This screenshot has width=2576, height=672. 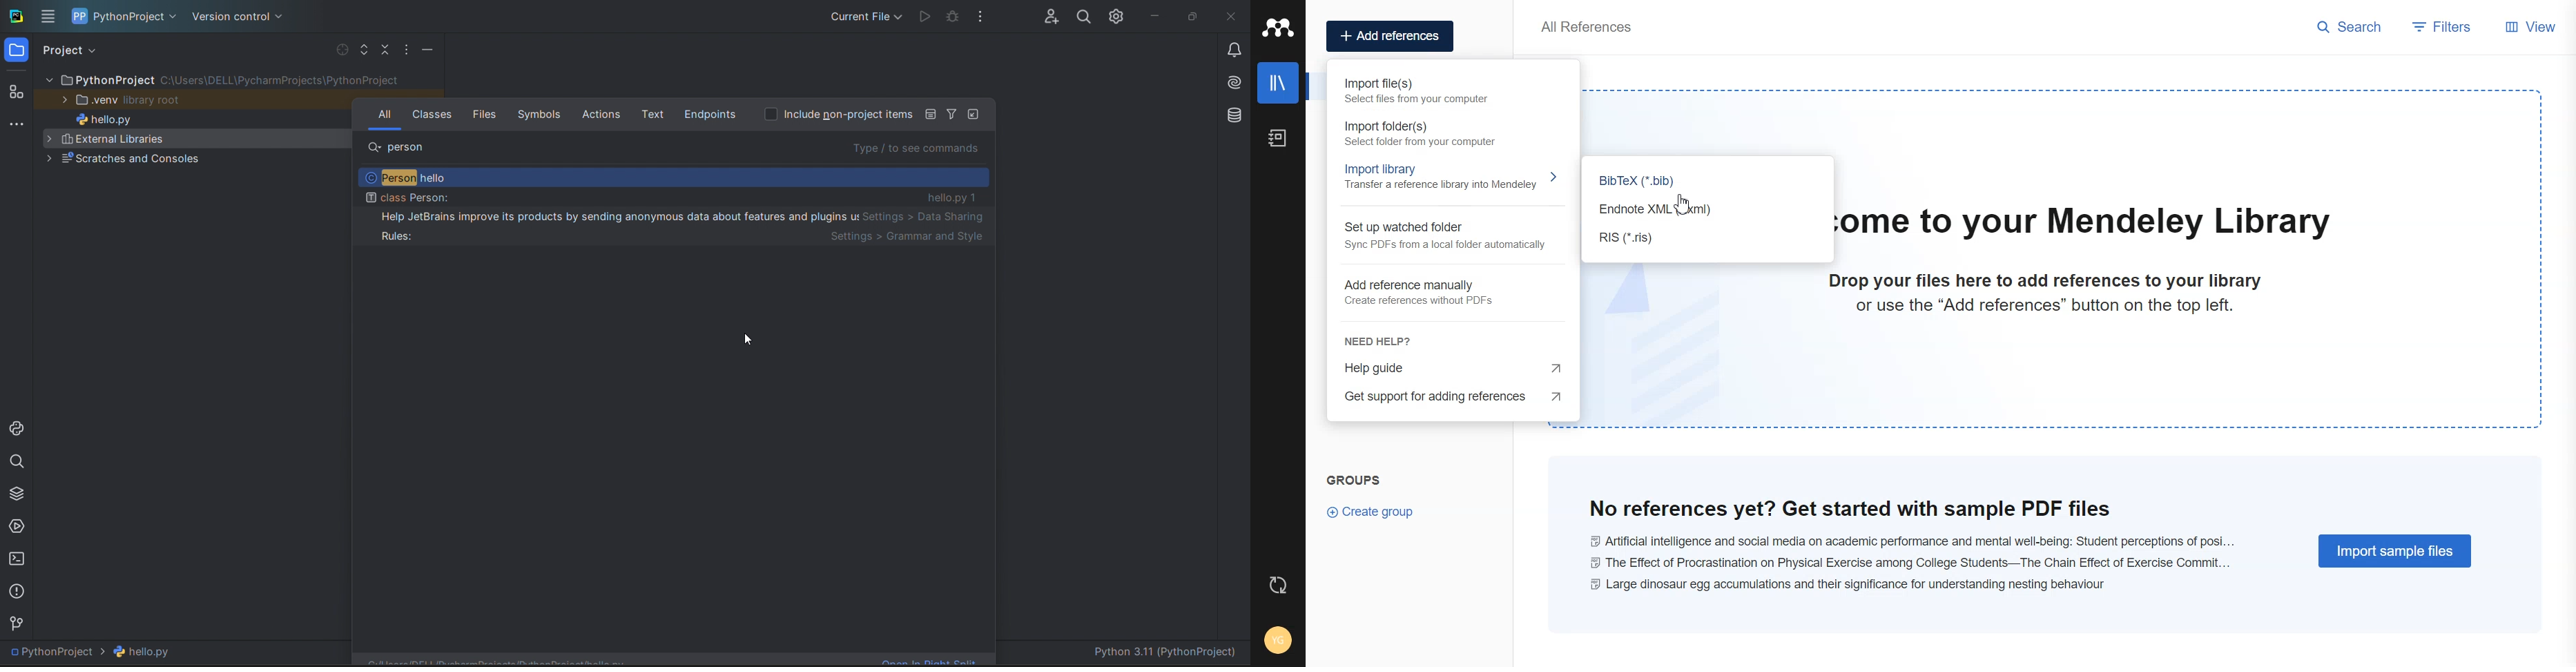 I want to click on Import Sample Files, so click(x=2396, y=551).